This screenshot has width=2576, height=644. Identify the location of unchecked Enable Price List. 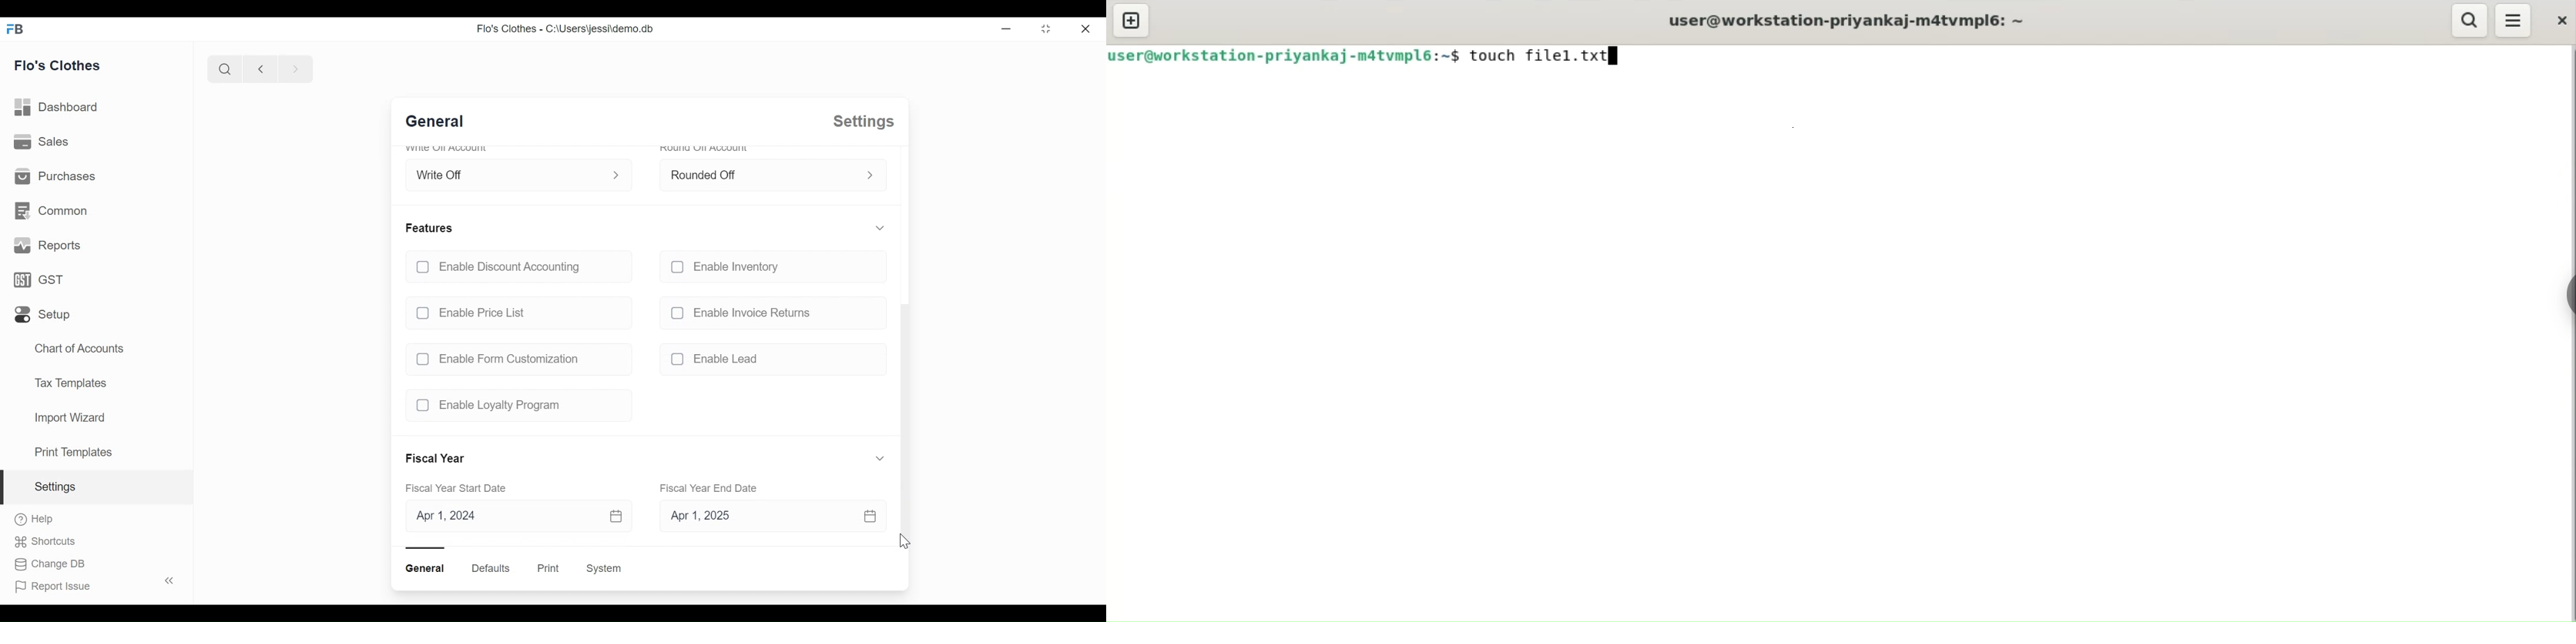
(518, 310).